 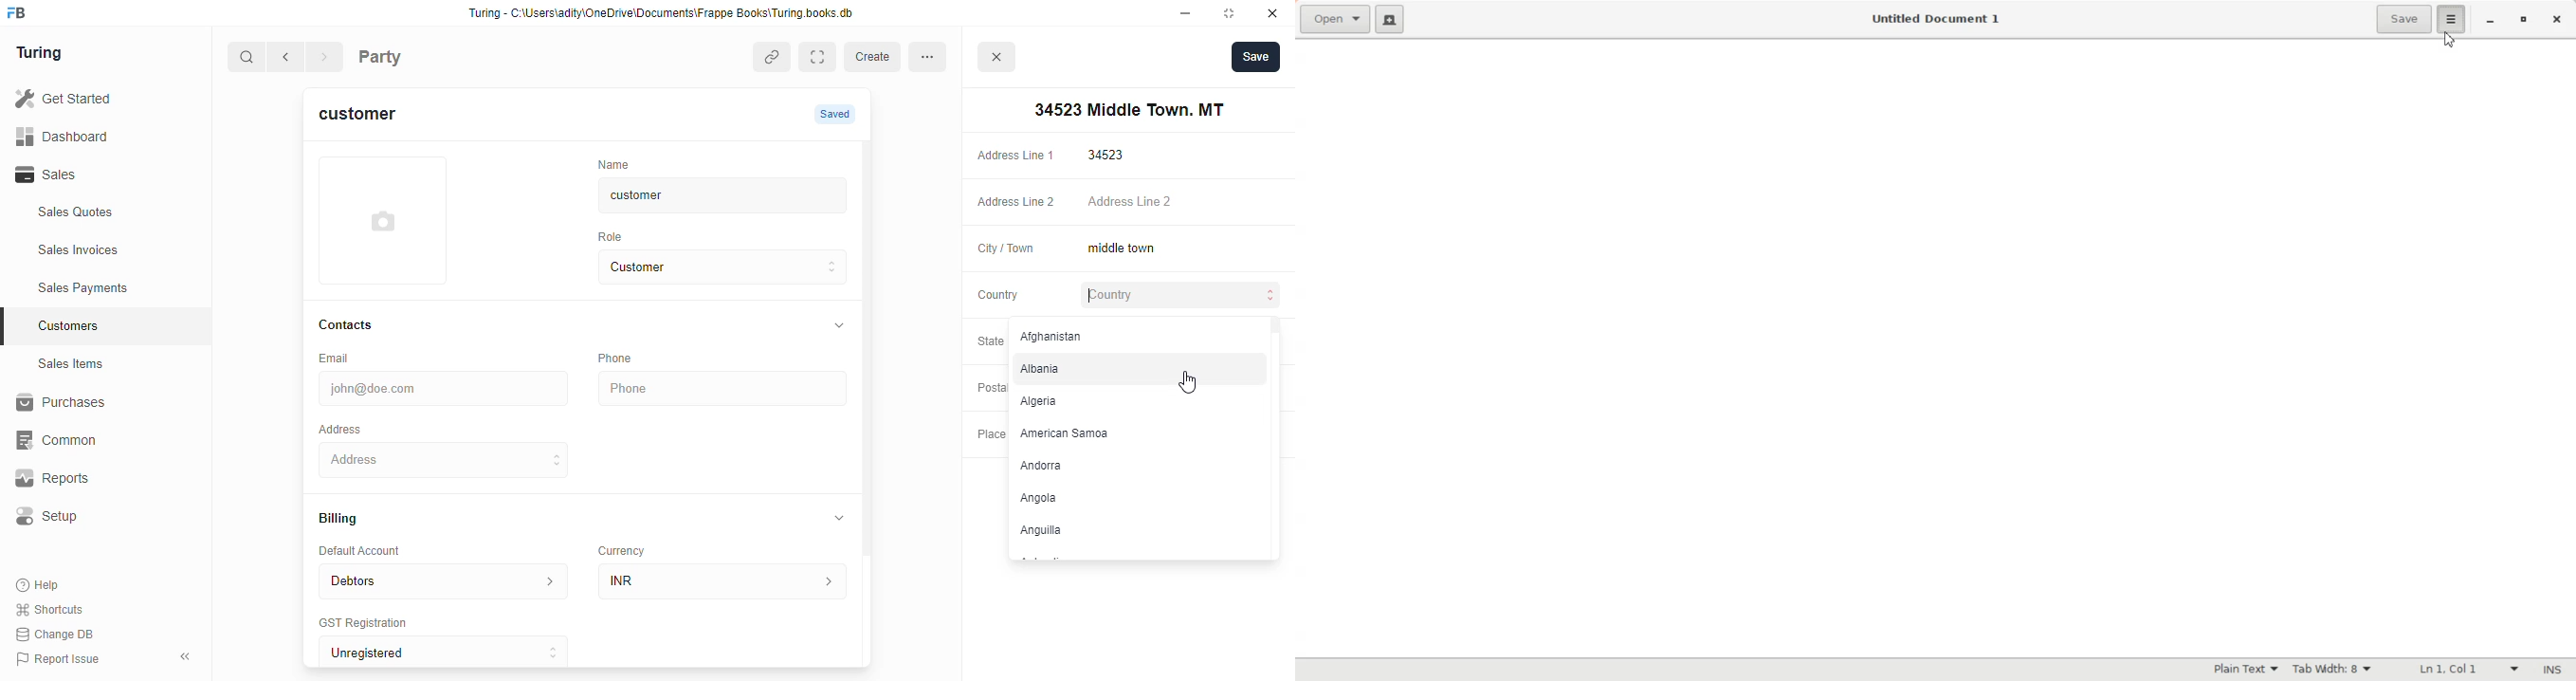 What do you see at coordinates (62, 657) in the screenshot?
I see `Report Issue` at bounding box center [62, 657].